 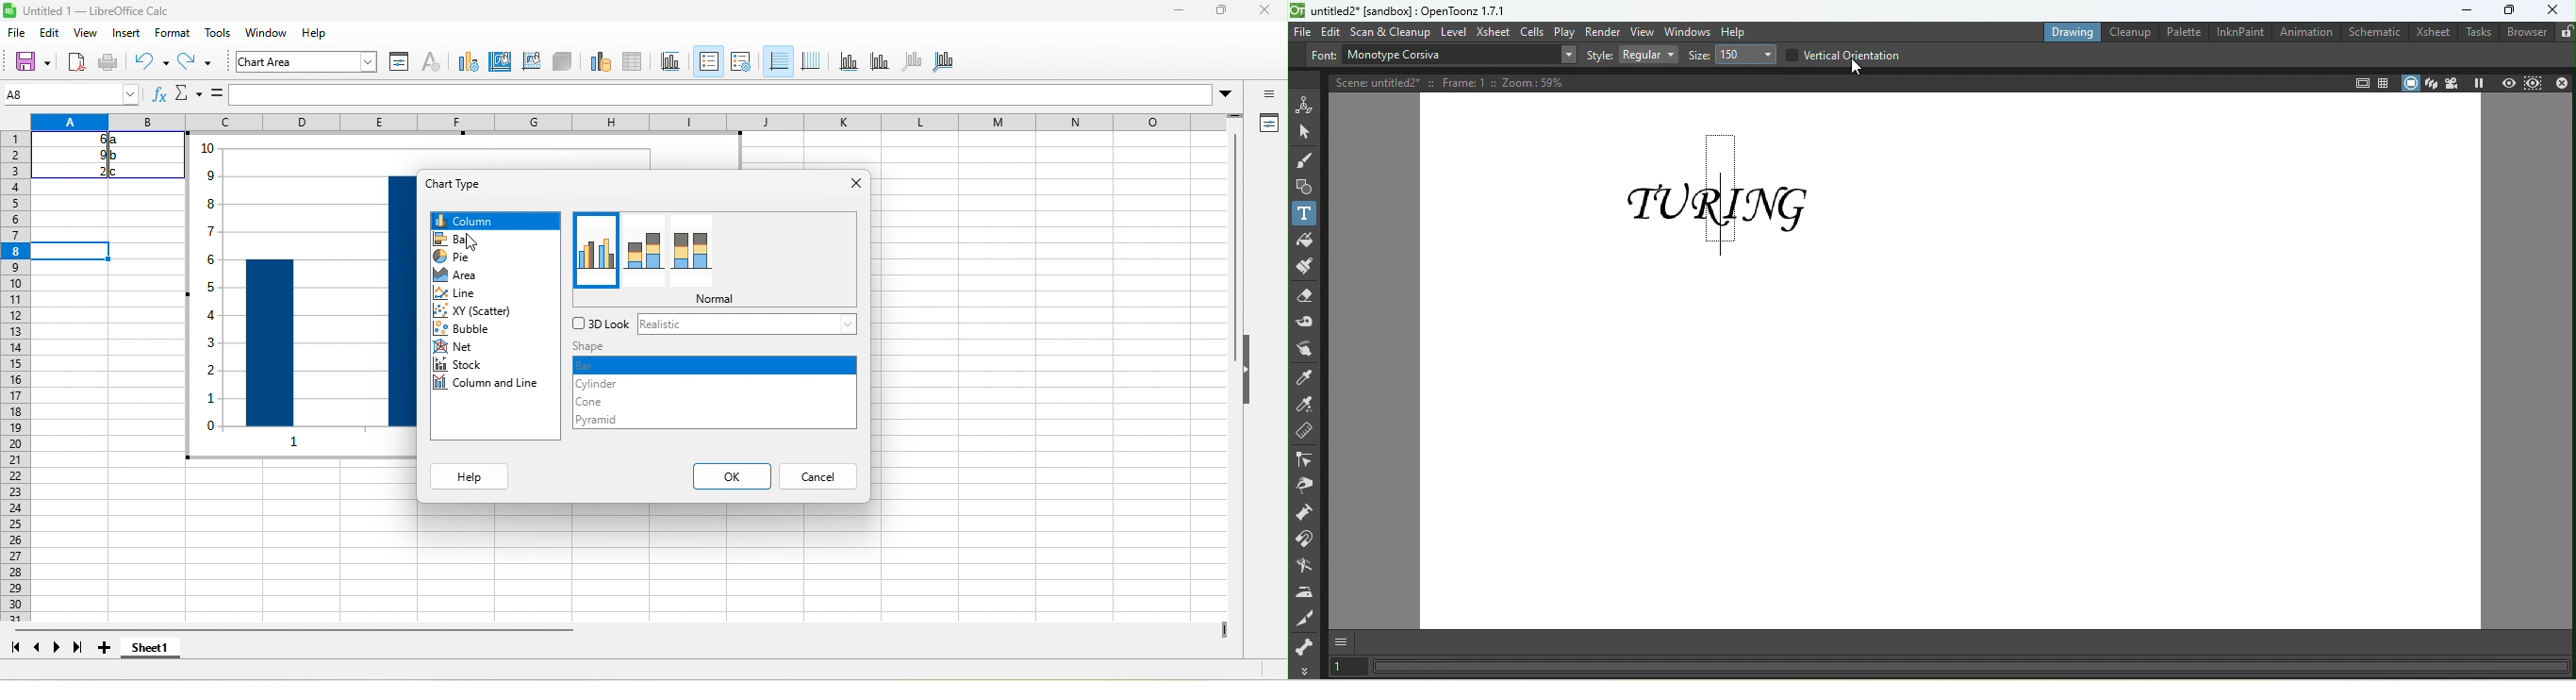 I want to click on function wizard, so click(x=160, y=98).